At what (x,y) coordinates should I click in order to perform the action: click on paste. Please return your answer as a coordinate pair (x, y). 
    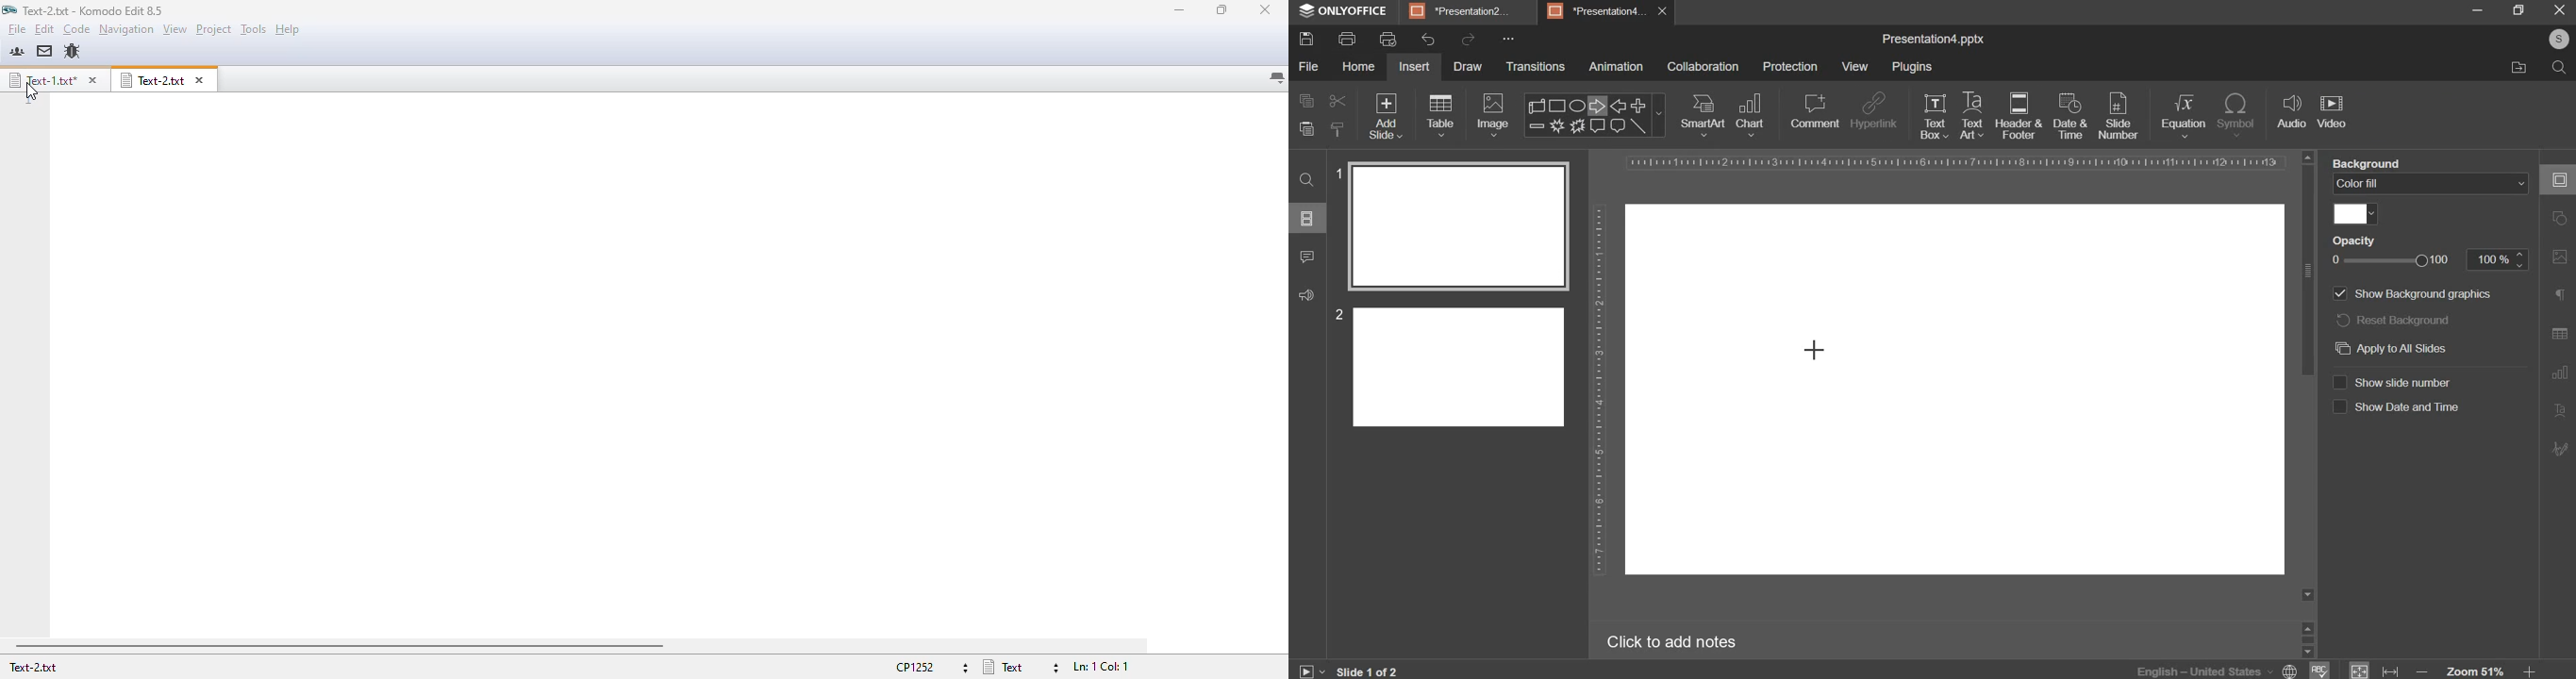
    Looking at the image, I should click on (1305, 129).